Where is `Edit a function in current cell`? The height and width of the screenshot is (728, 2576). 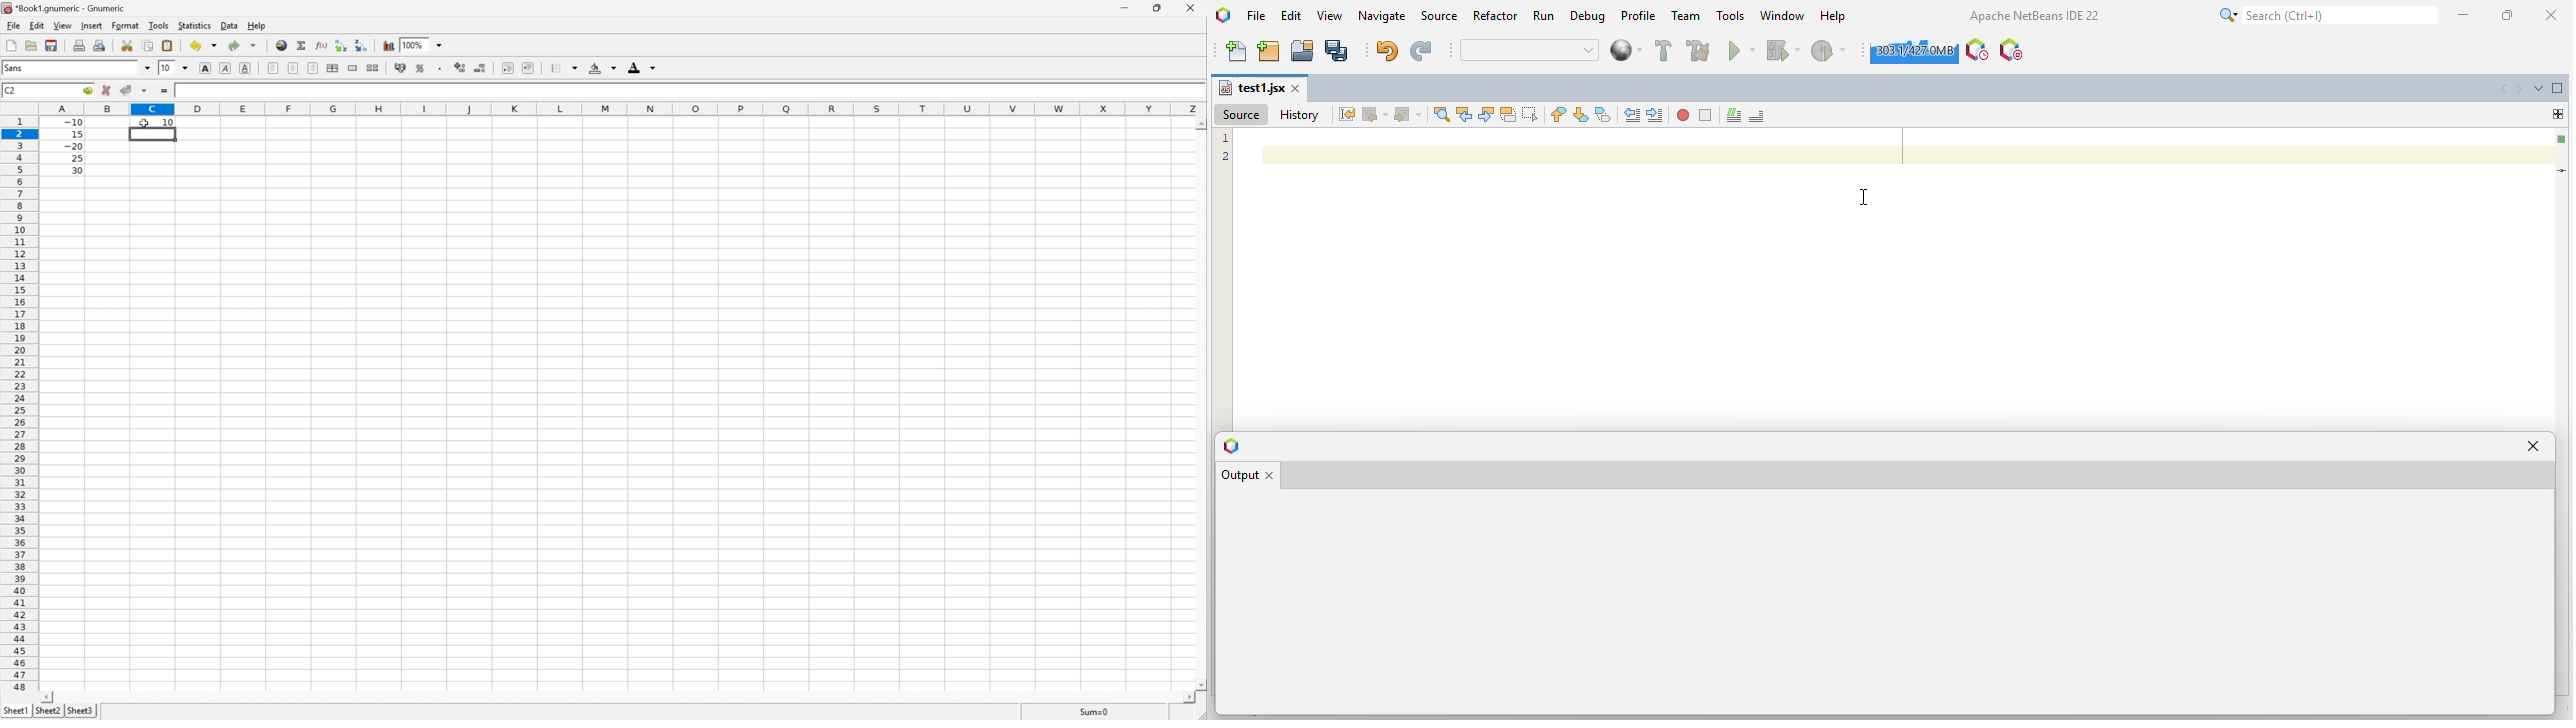 Edit a function in current cell is located at coordinates (322, 44).